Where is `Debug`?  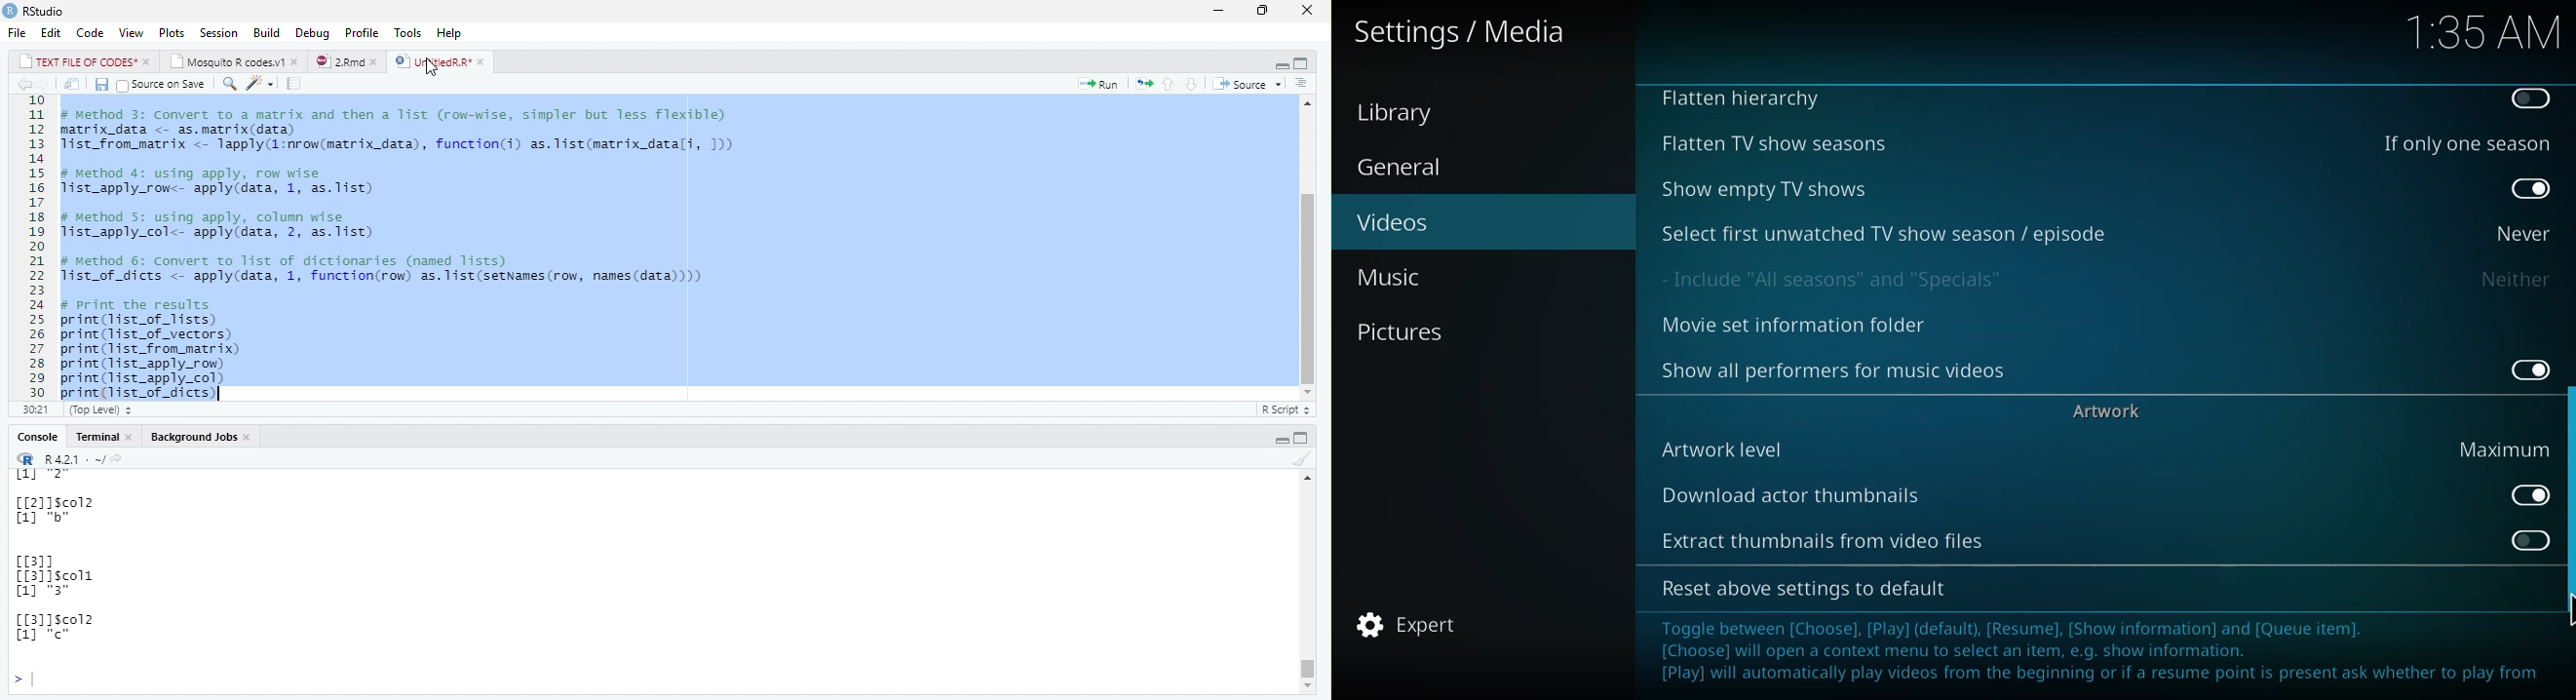
Debug is located at coordinates (313, 32).